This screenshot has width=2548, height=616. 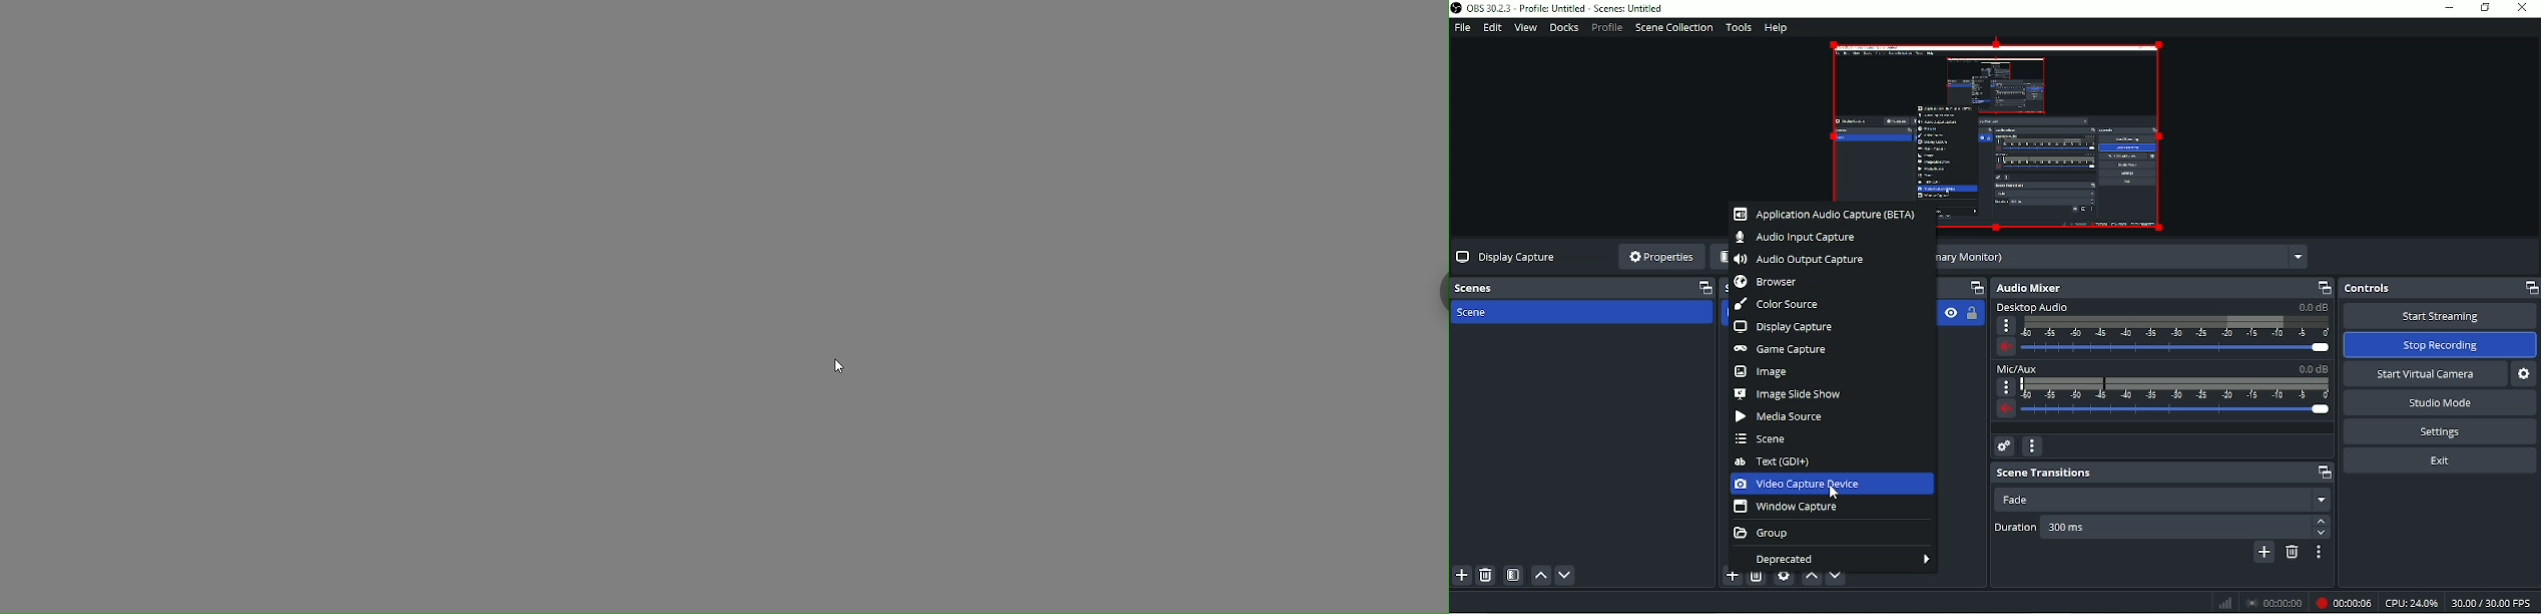 What do you see at coordinates (2319, 552) in the screenshot?
I see `Transition properties` at bounding box center [2319, 552].